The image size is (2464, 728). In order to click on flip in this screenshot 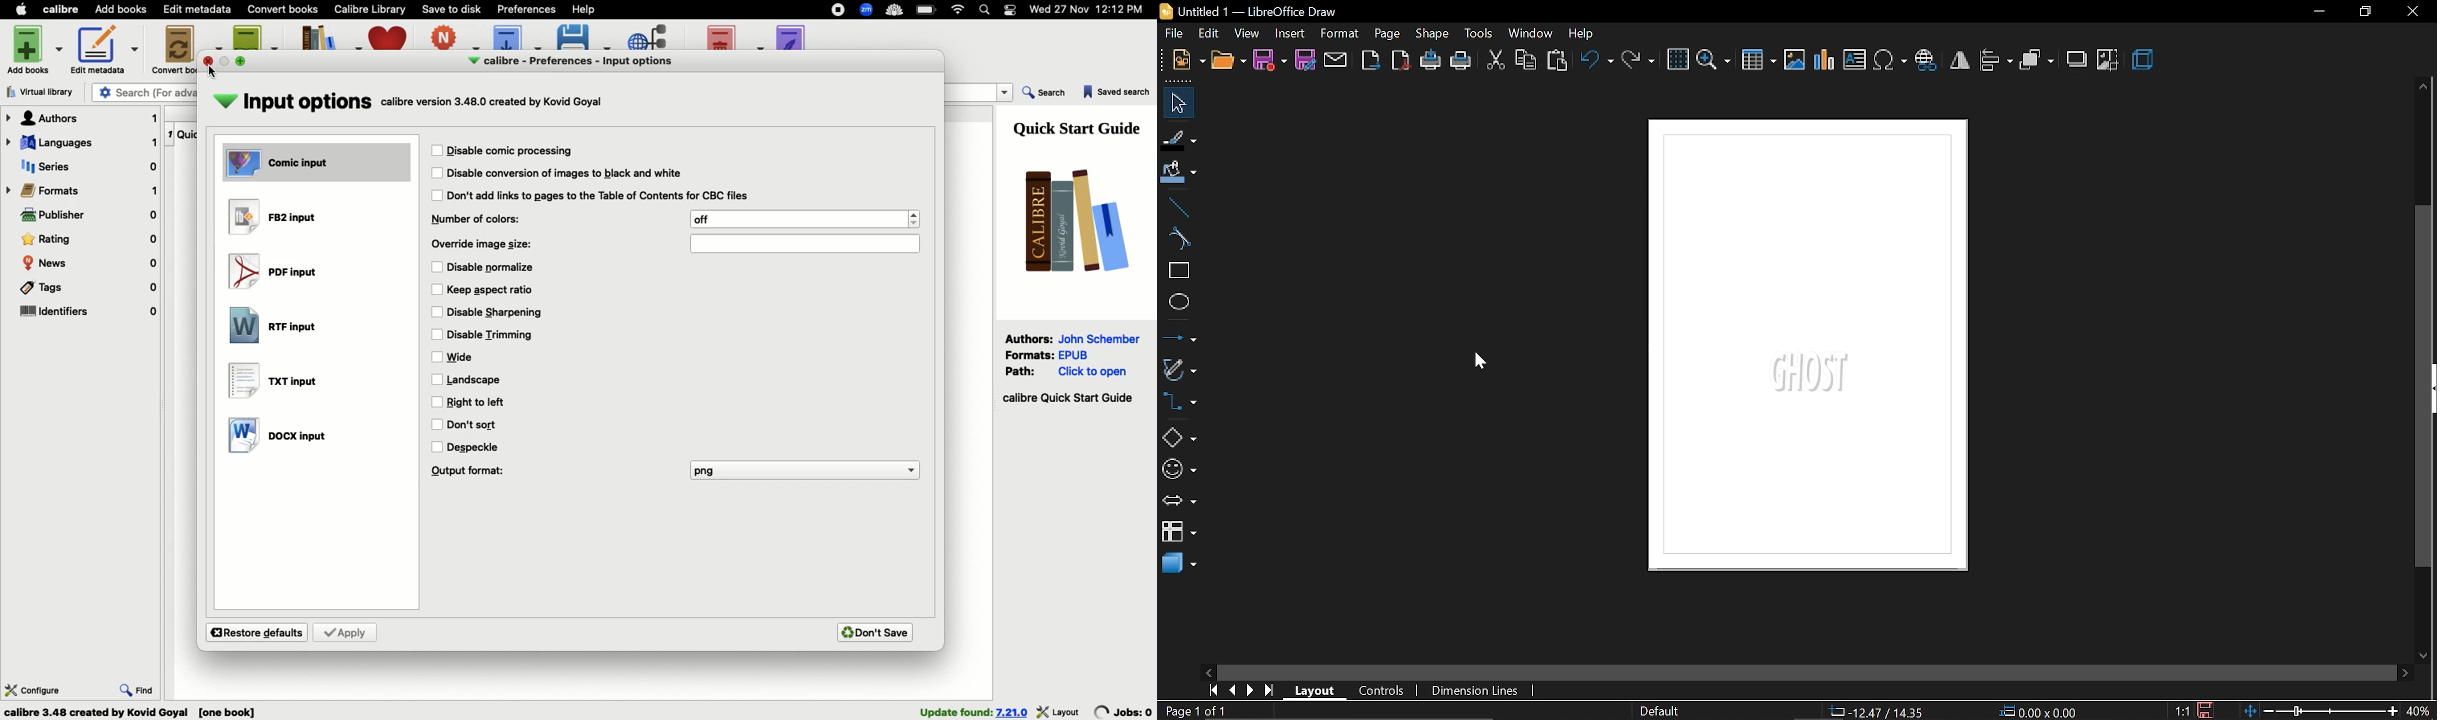, I will do `click(1960, 60)`.